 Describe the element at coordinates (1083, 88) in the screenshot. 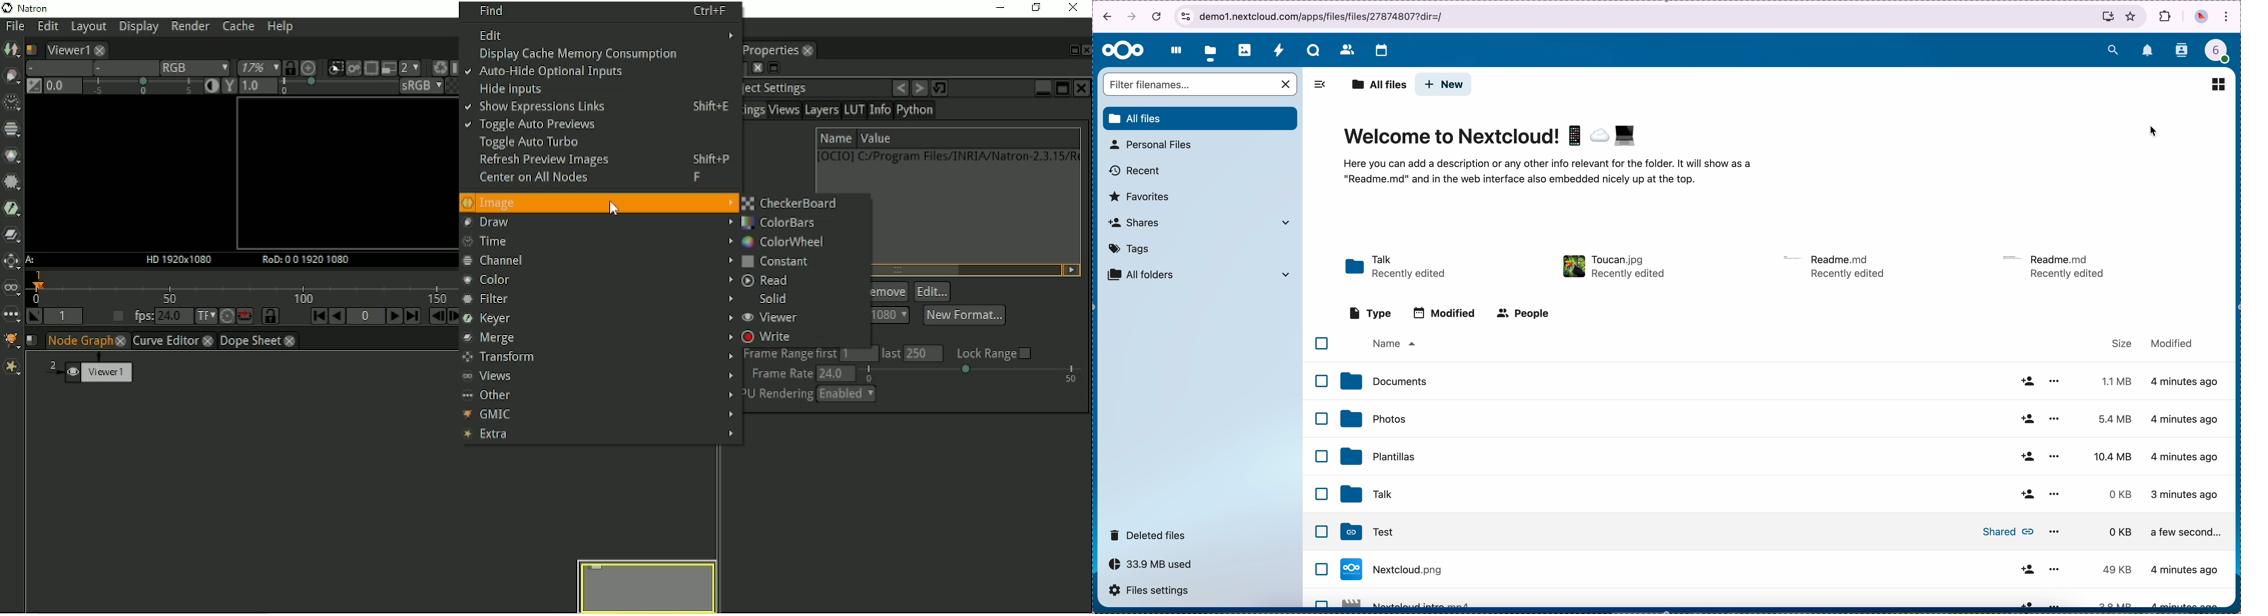

I see `Close` at that location.